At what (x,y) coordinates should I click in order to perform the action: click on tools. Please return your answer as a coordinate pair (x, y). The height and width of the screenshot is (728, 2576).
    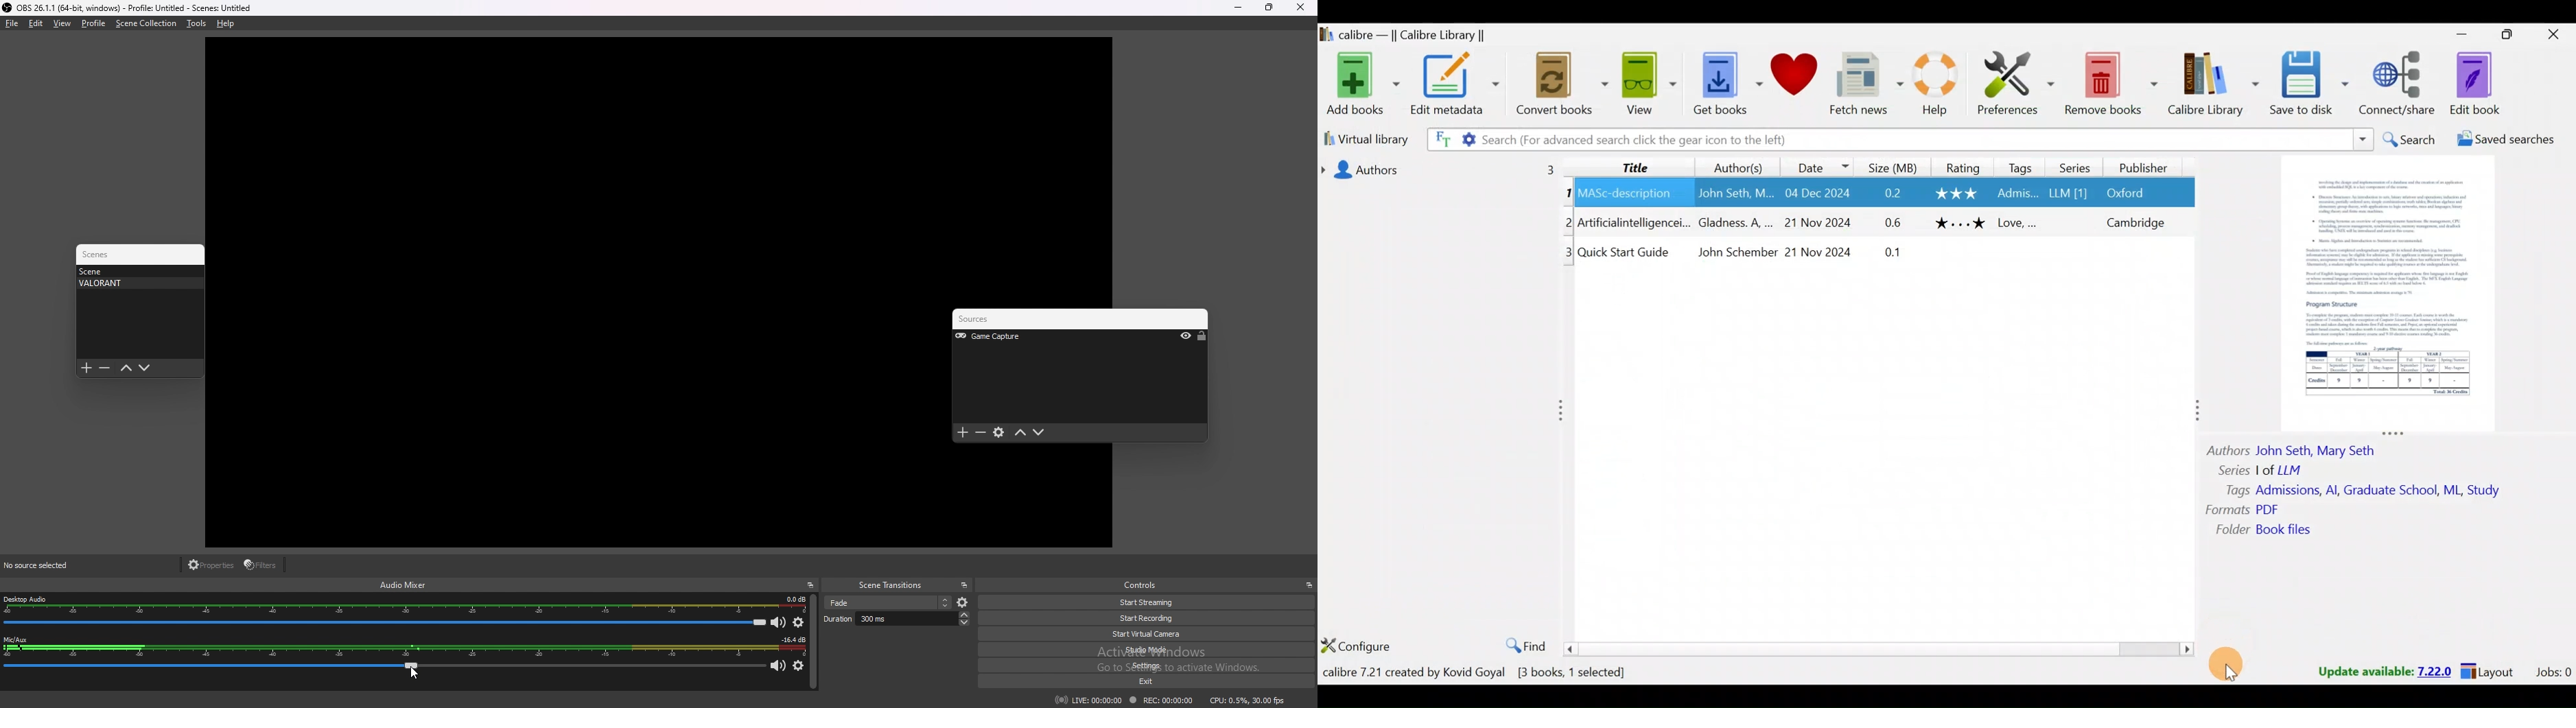
    Looking at the image, I should click on (196, 23).